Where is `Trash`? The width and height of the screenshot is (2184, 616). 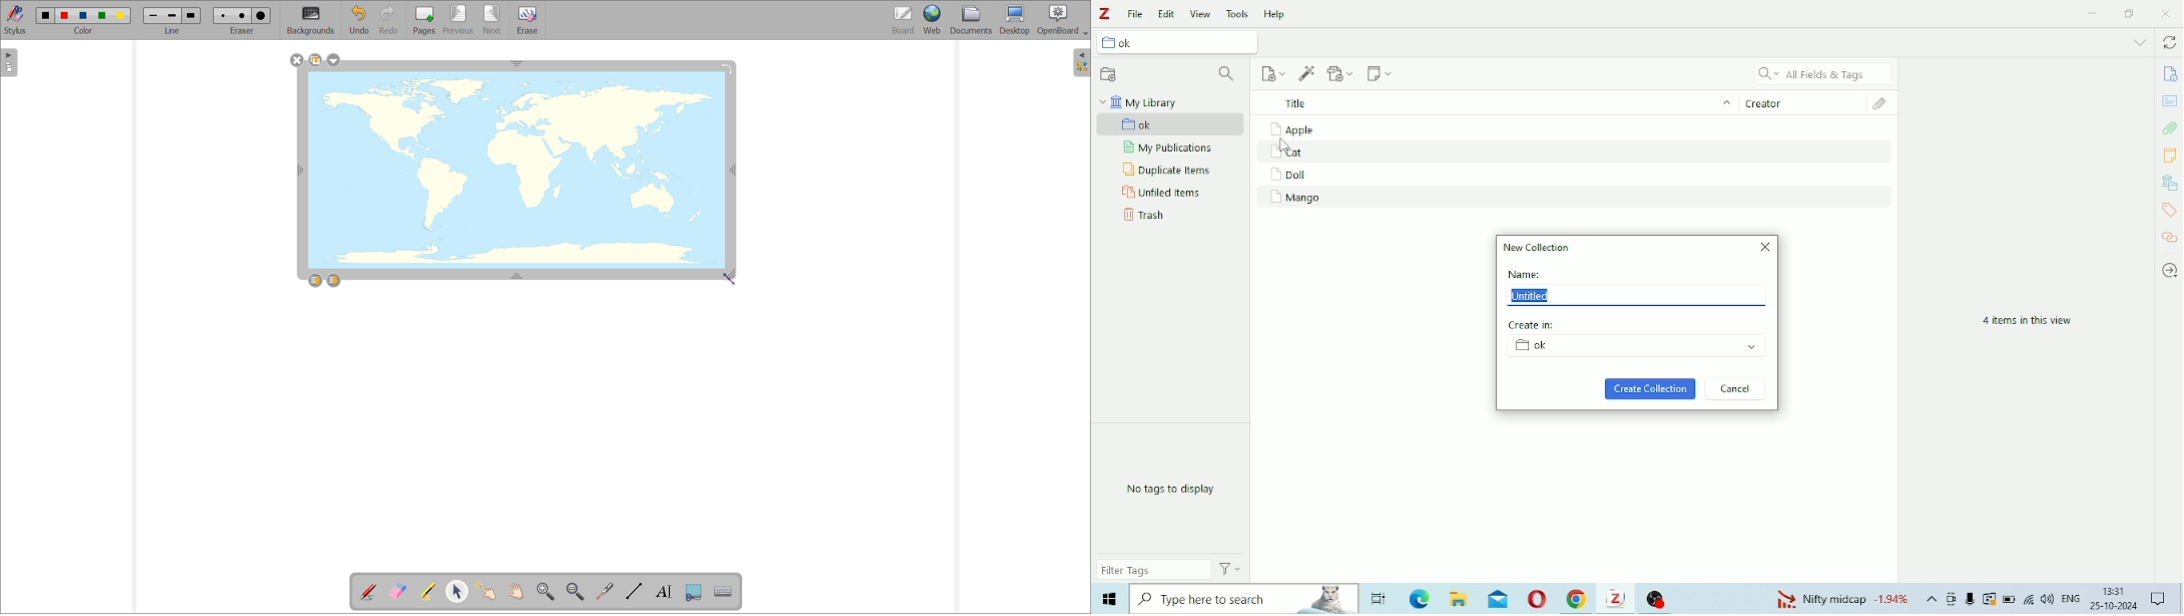 Trash is located at coordinates (1146, 215).